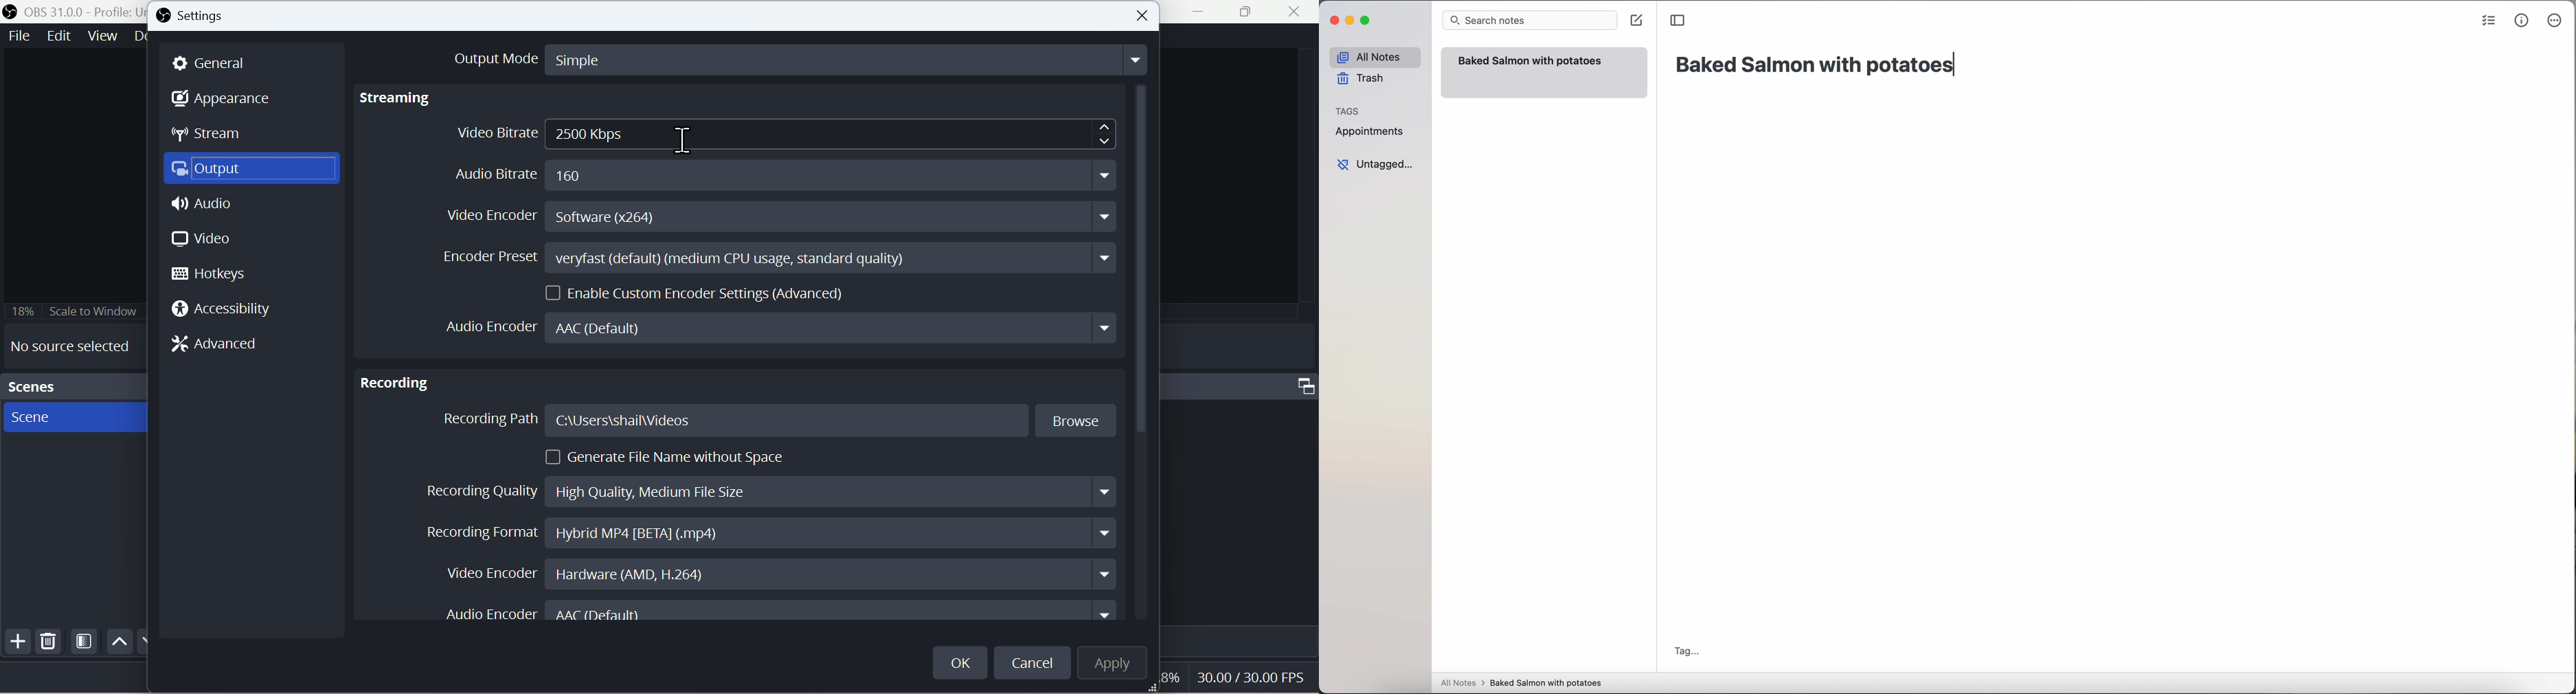  What do you see at coordinates (1635, 15) in the screenshot?
I see `create note` at bounding box center [1635, 15].